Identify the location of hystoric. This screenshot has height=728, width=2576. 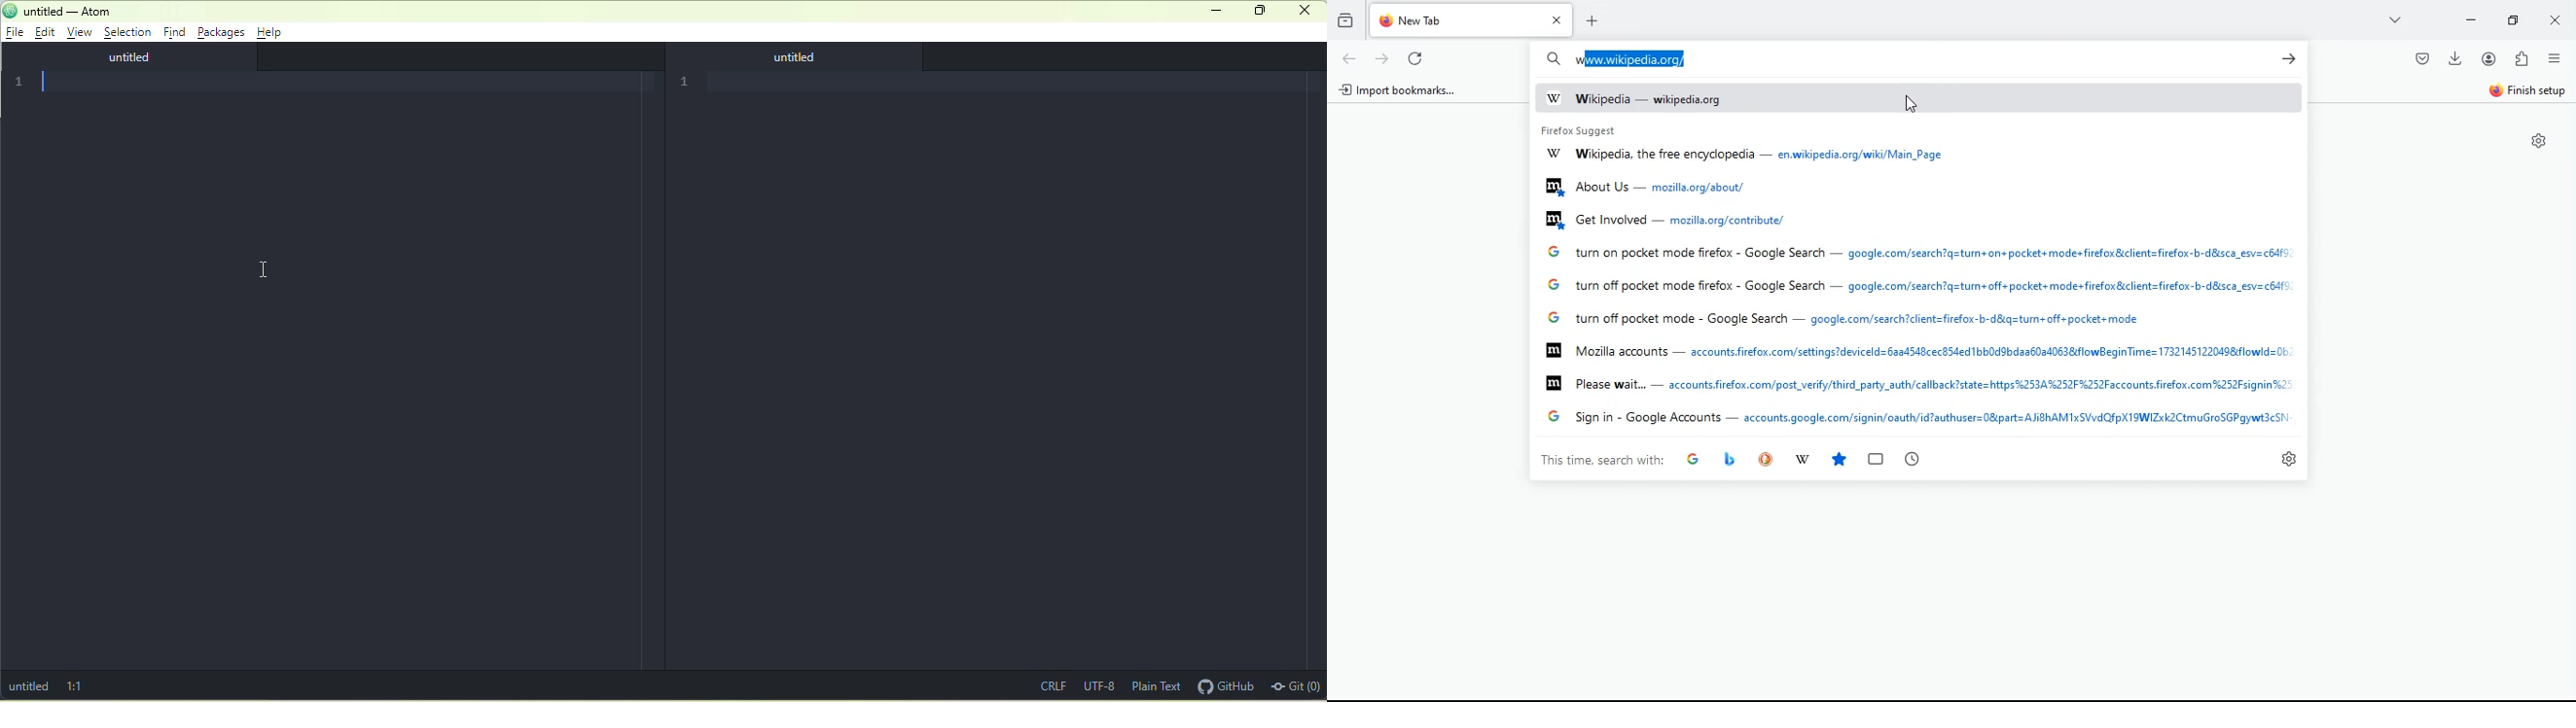
(1347, 18).